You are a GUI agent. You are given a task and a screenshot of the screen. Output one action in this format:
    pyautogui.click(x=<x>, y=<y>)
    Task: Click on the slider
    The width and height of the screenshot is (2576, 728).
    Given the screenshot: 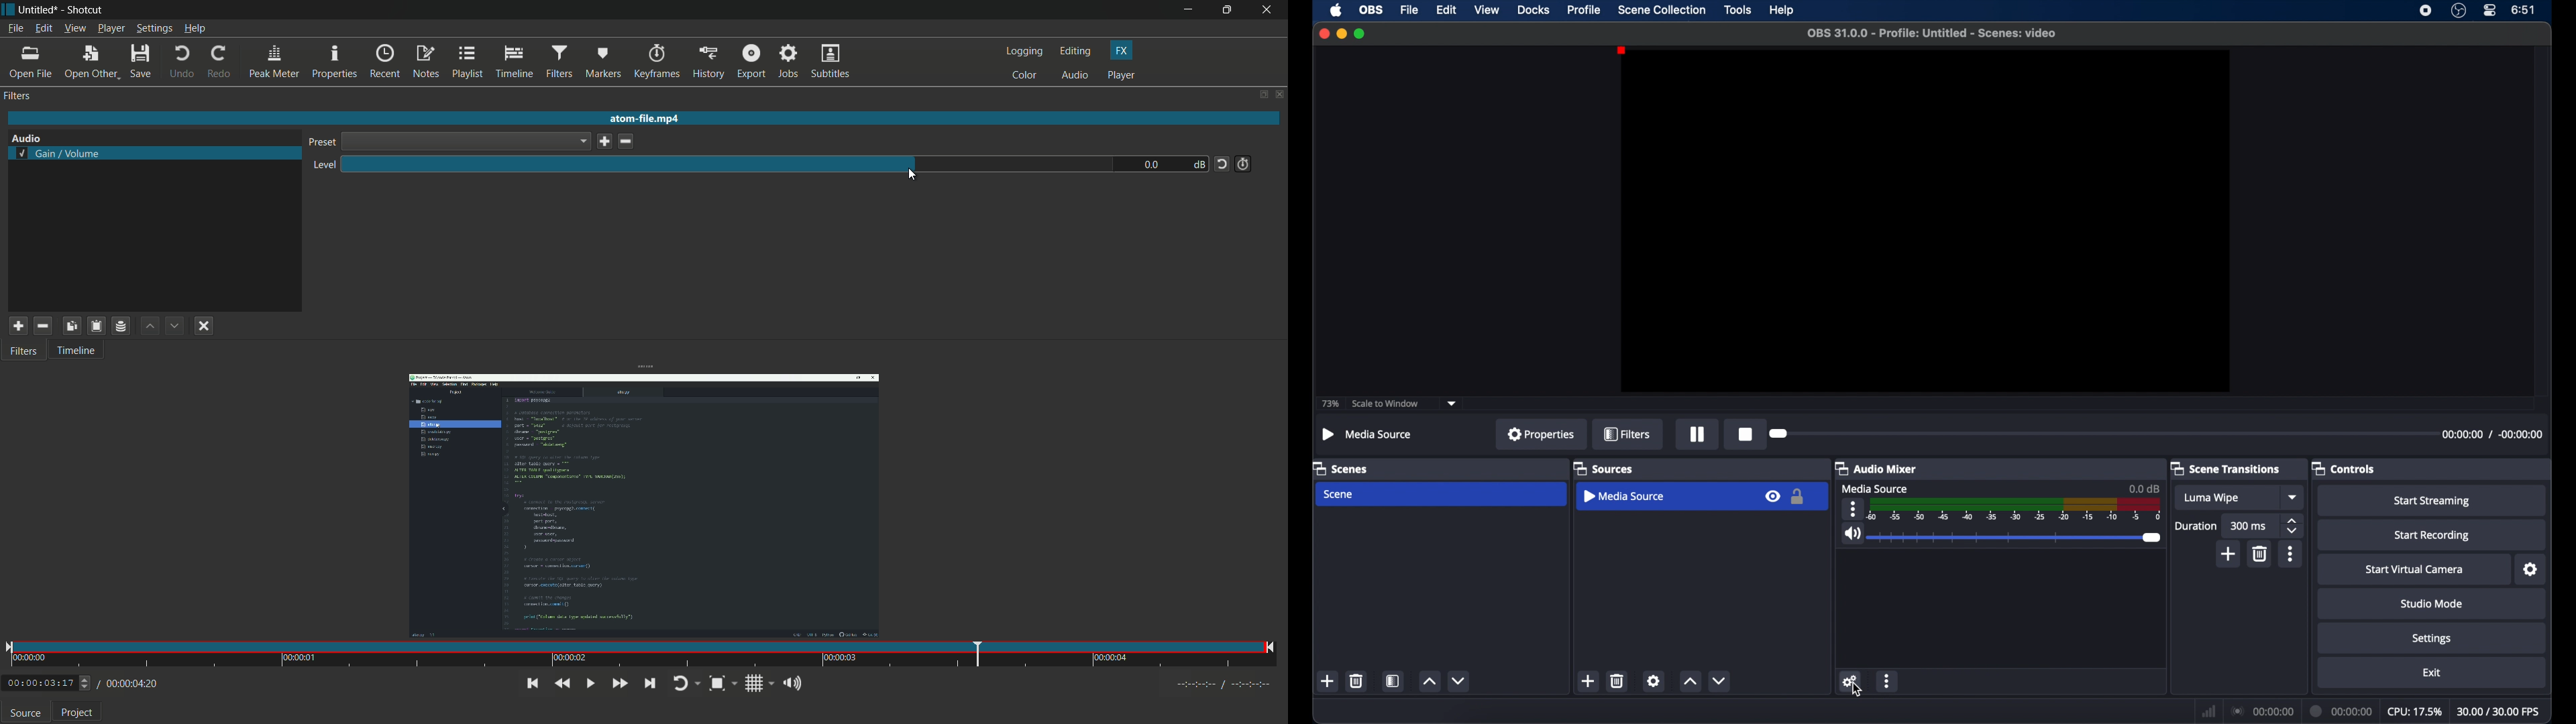 What is the action you would take?
    pyautogui.click(x=1780, y=433)
    